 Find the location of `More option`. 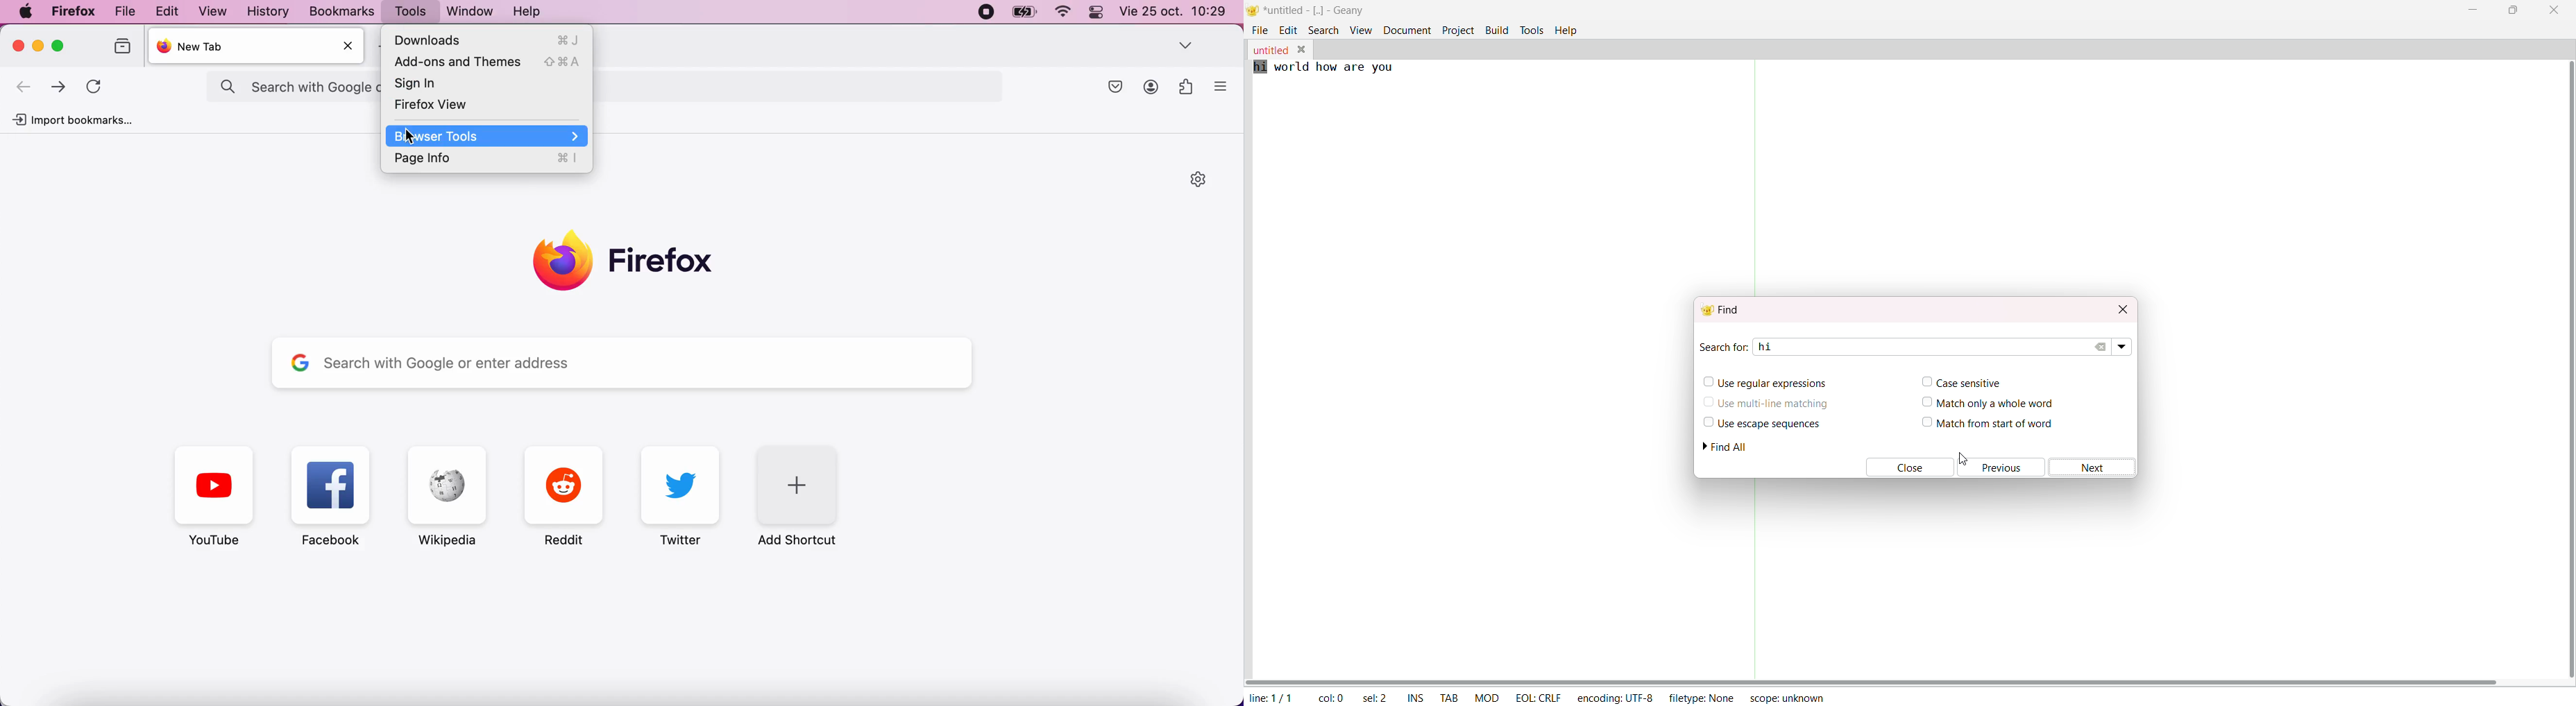

More option is located at coordinates (1221, 85).